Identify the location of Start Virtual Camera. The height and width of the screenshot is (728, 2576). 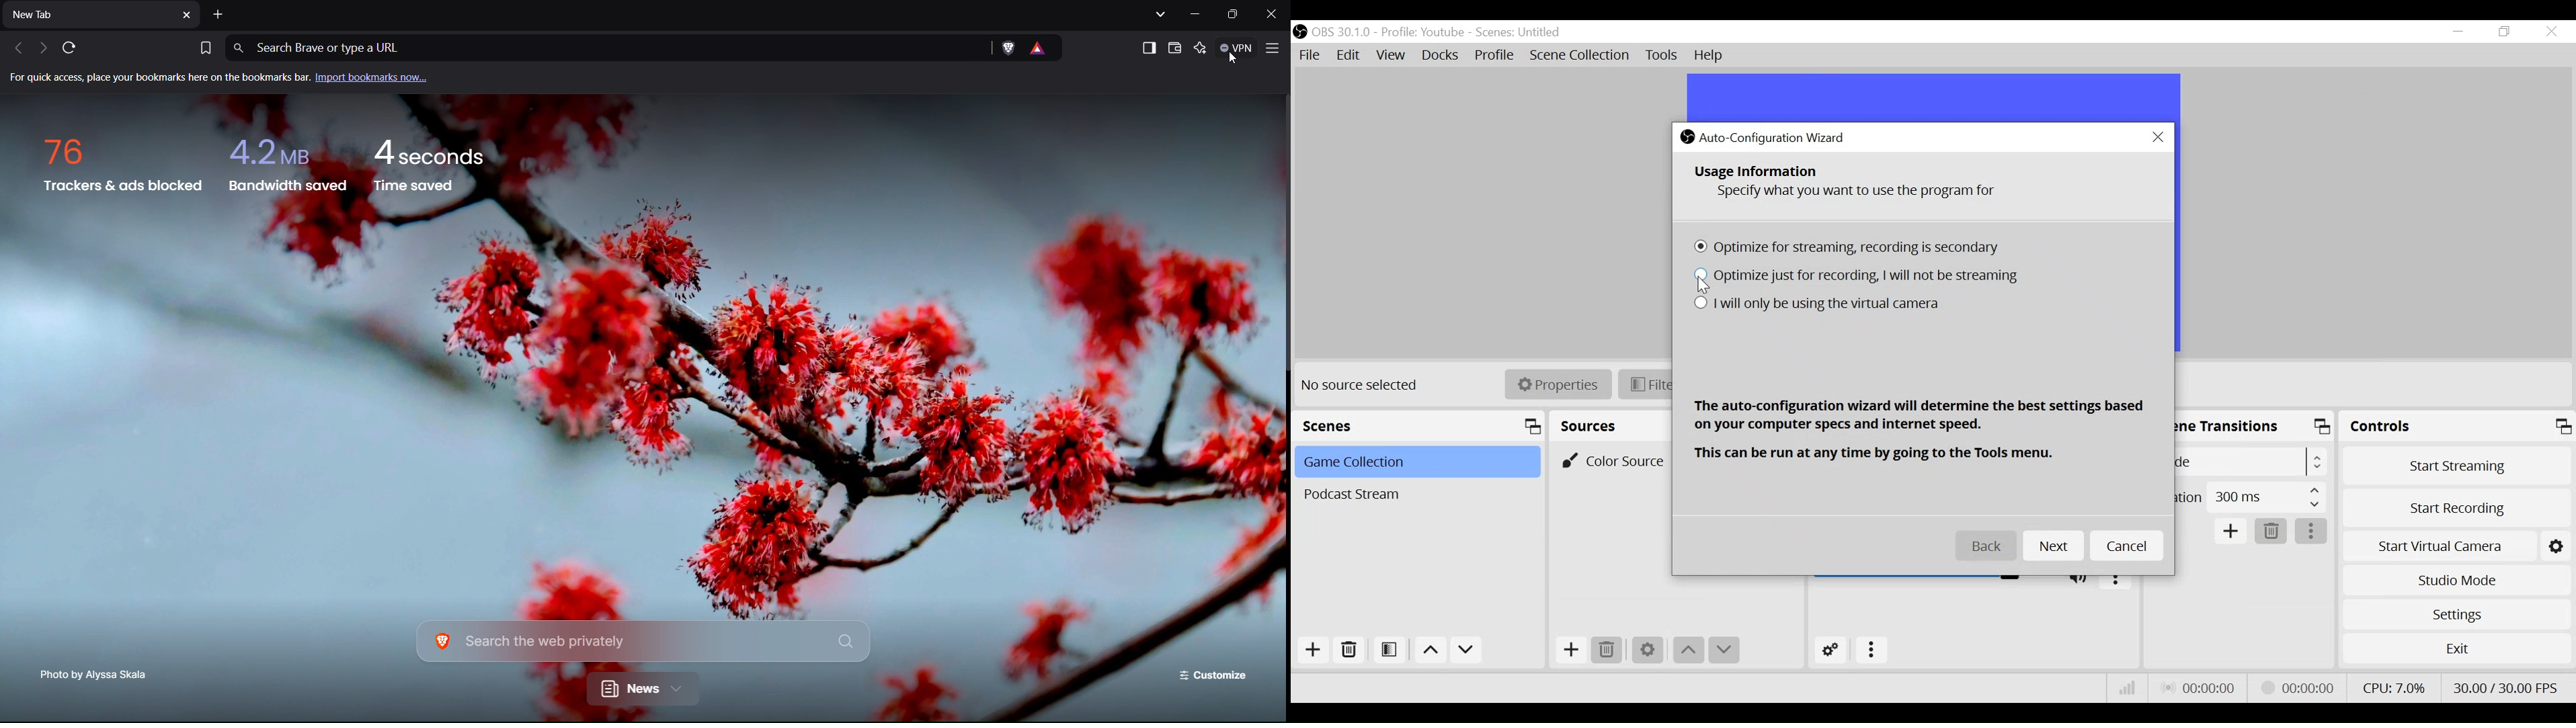
(2439, 545).